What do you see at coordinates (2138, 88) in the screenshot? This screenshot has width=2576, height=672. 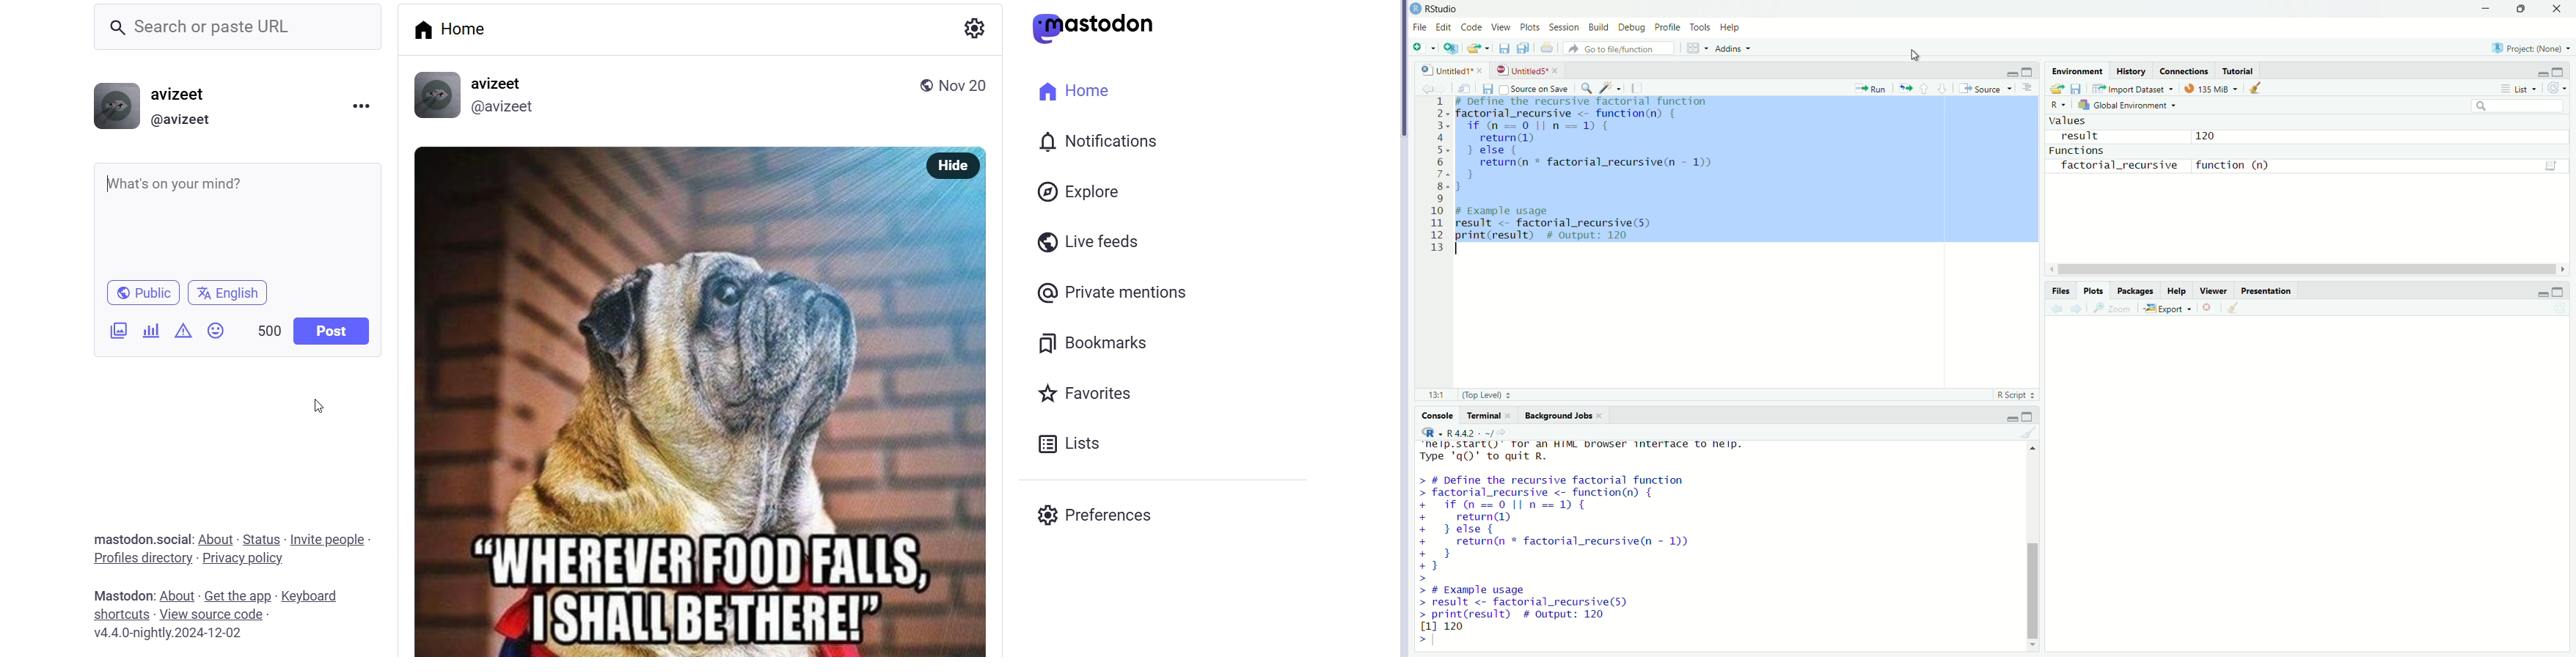 I see `Import Dataset` at bounding box center [2138, 88].